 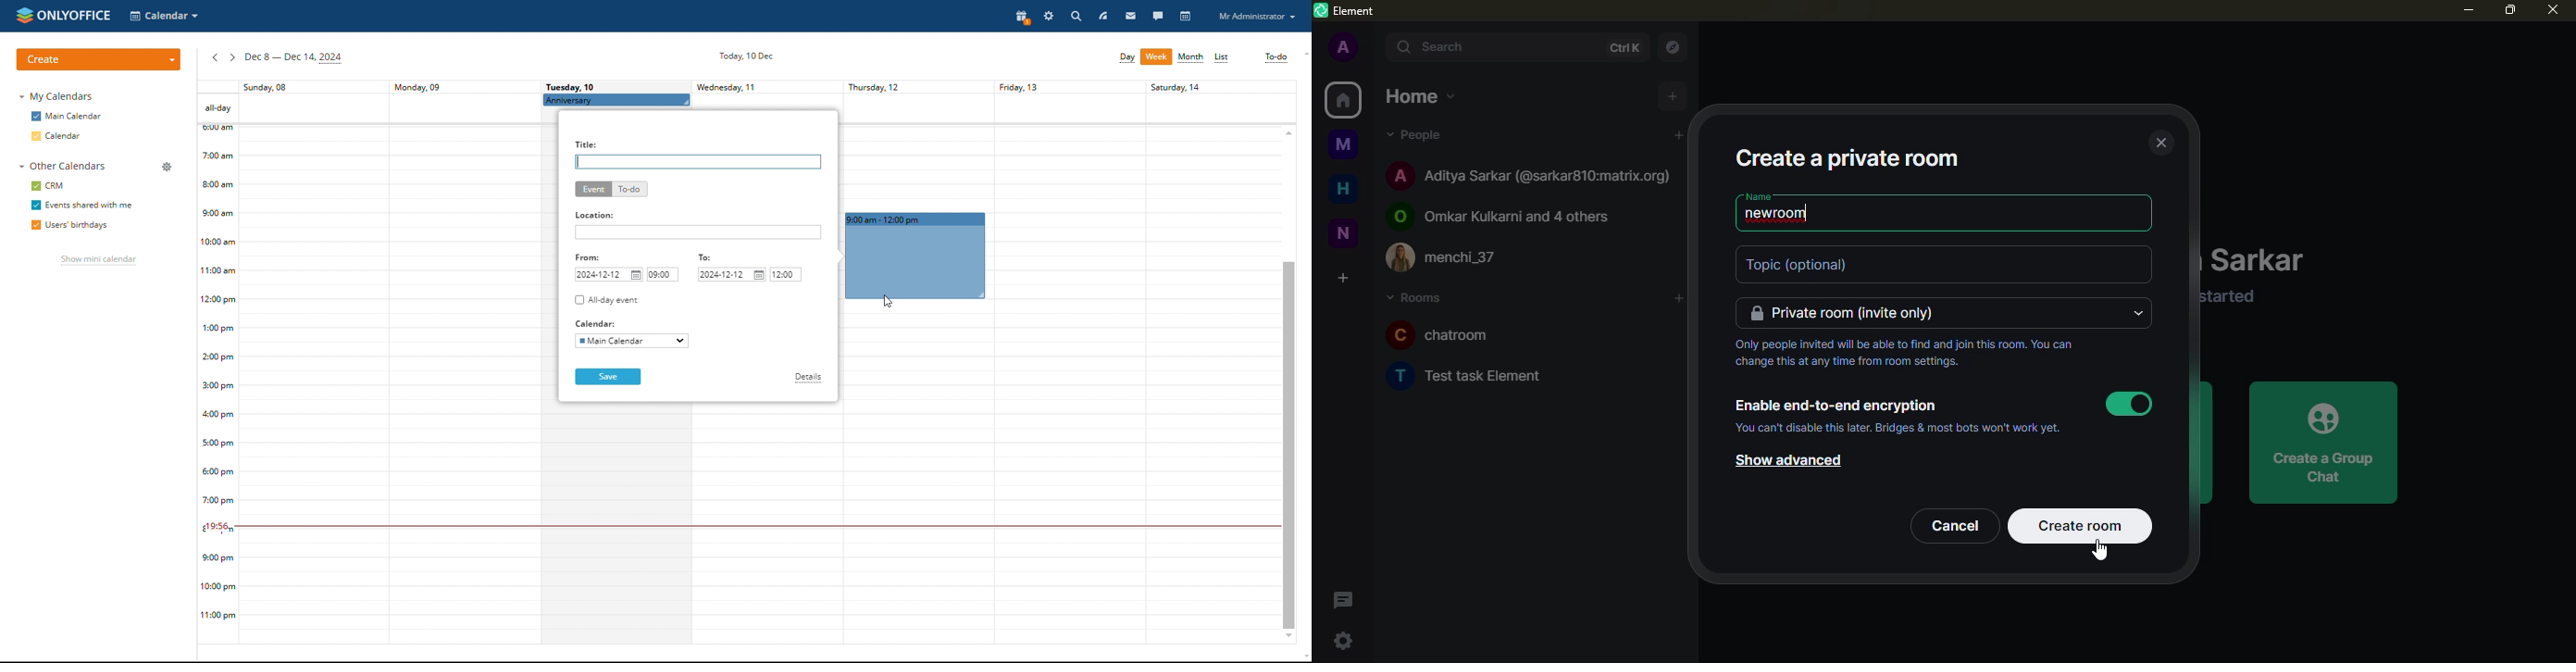 What do you see at coordinates (1346, 49) in the screenshot?
I see `profile` at bounding box center [1346, 49].